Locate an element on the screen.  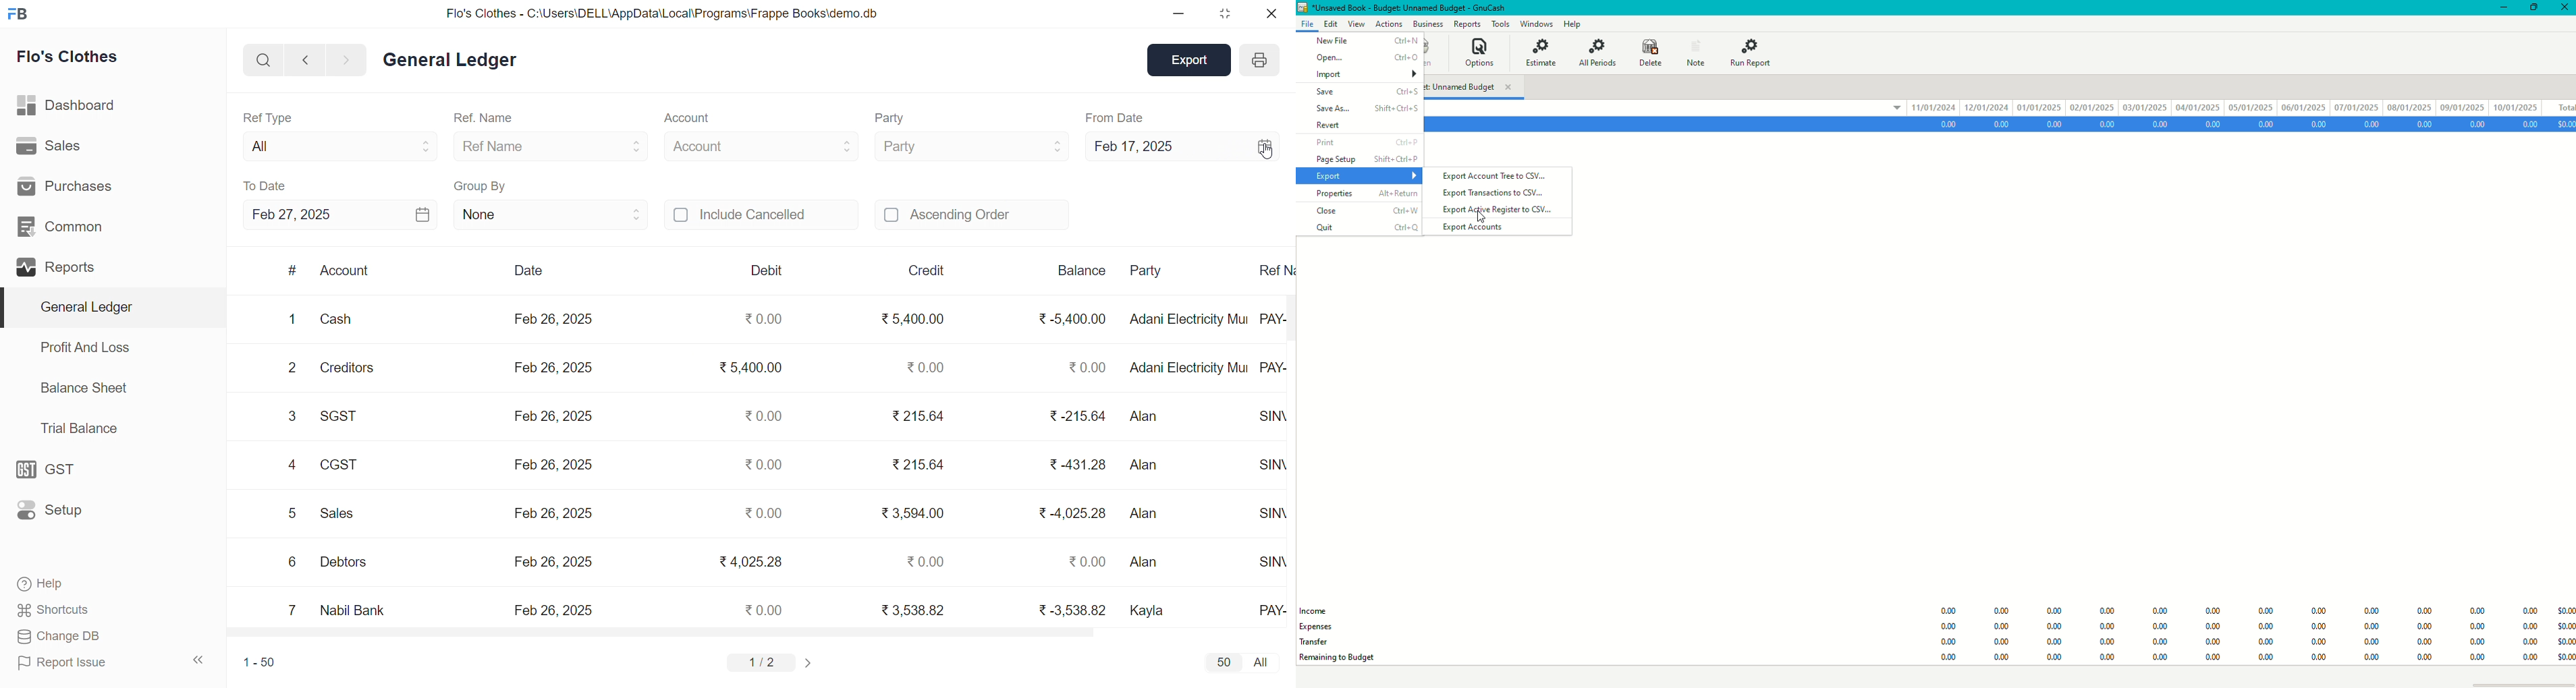
HORIZONTAL SCROLL BAR is located at coordinates (746, 633).